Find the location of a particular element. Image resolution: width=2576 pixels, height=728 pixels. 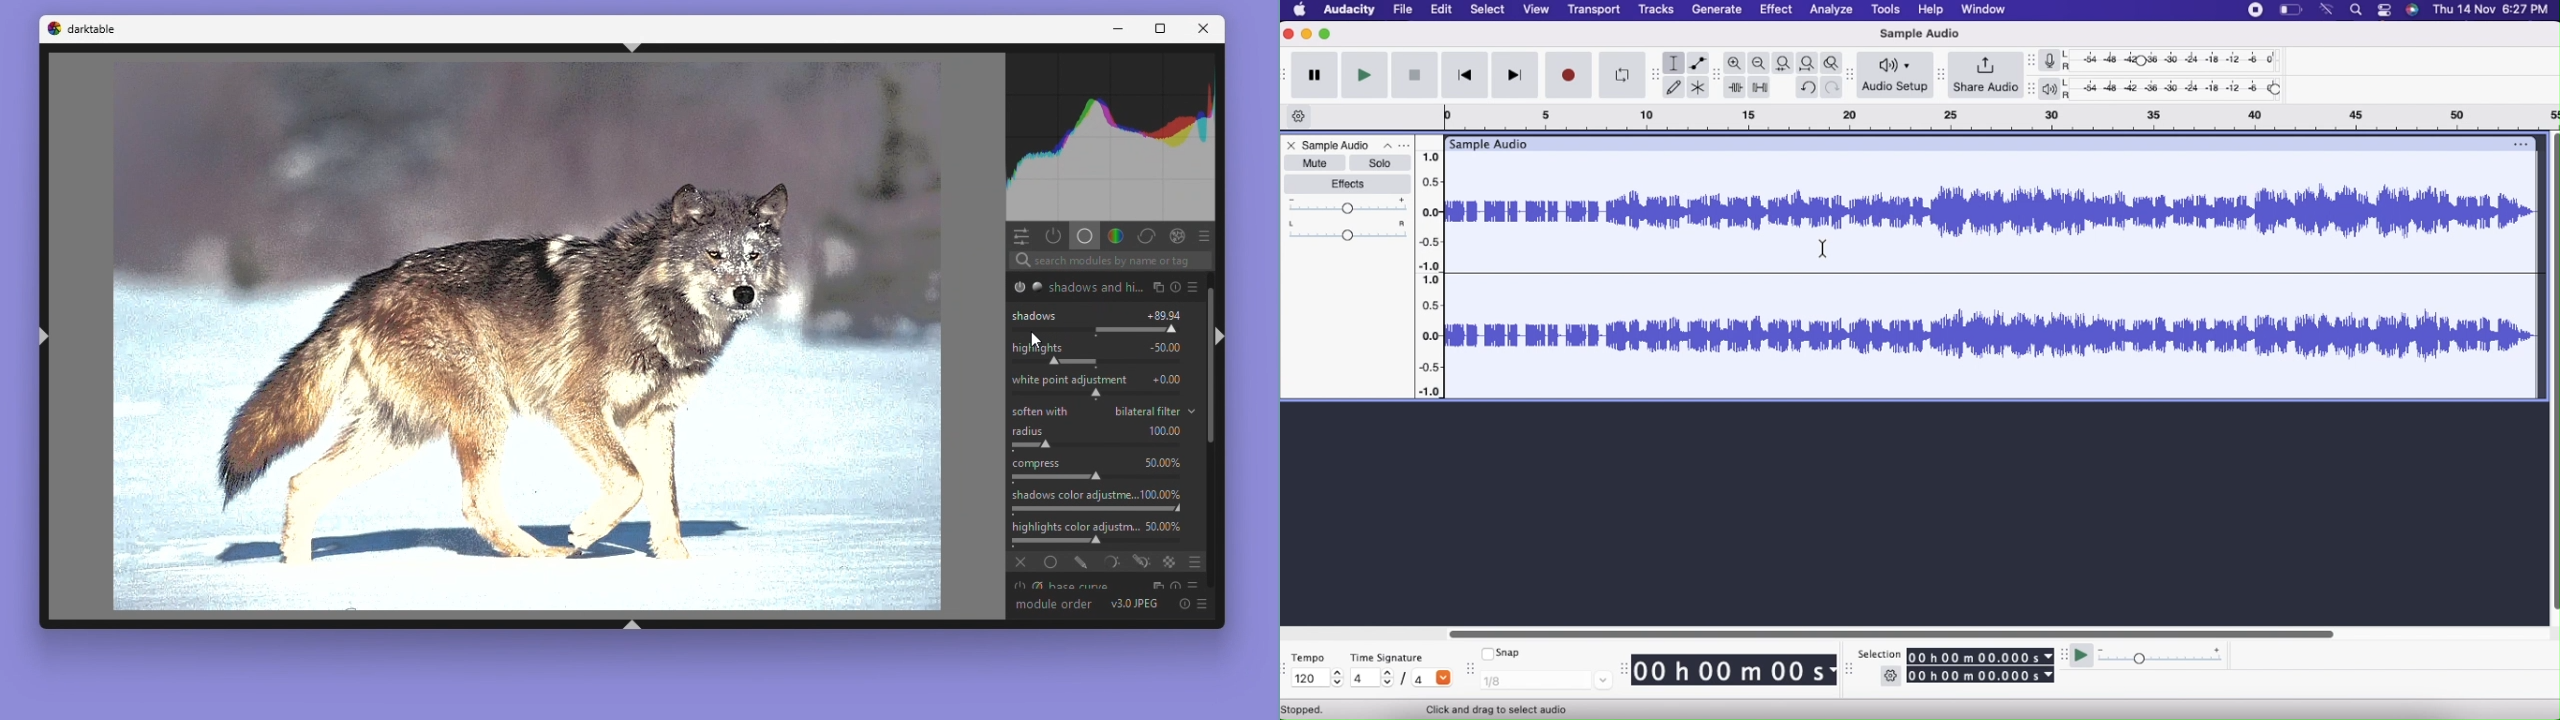

Playback speed is located at coordinates (2167, 657).